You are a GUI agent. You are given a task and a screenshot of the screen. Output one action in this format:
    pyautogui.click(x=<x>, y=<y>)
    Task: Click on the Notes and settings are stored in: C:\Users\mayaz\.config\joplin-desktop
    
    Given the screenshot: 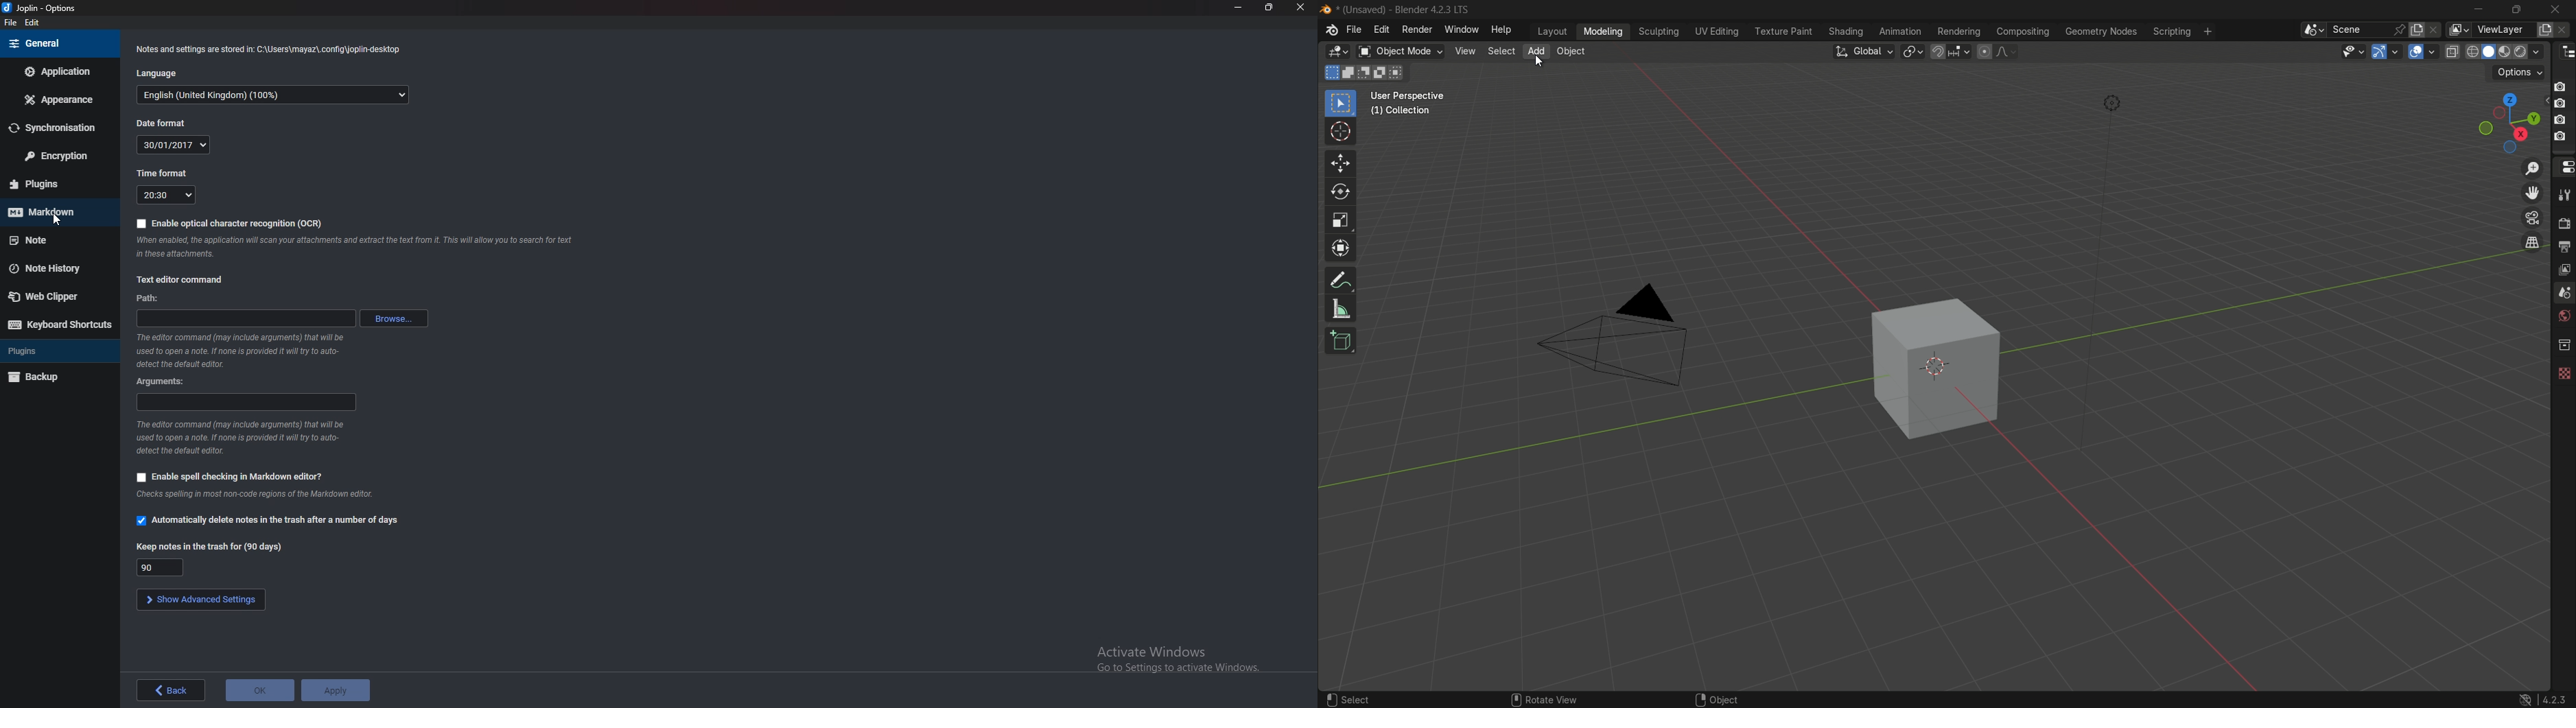 What is the action you would take?
    pyautogui.click(x=272, y=49)
    